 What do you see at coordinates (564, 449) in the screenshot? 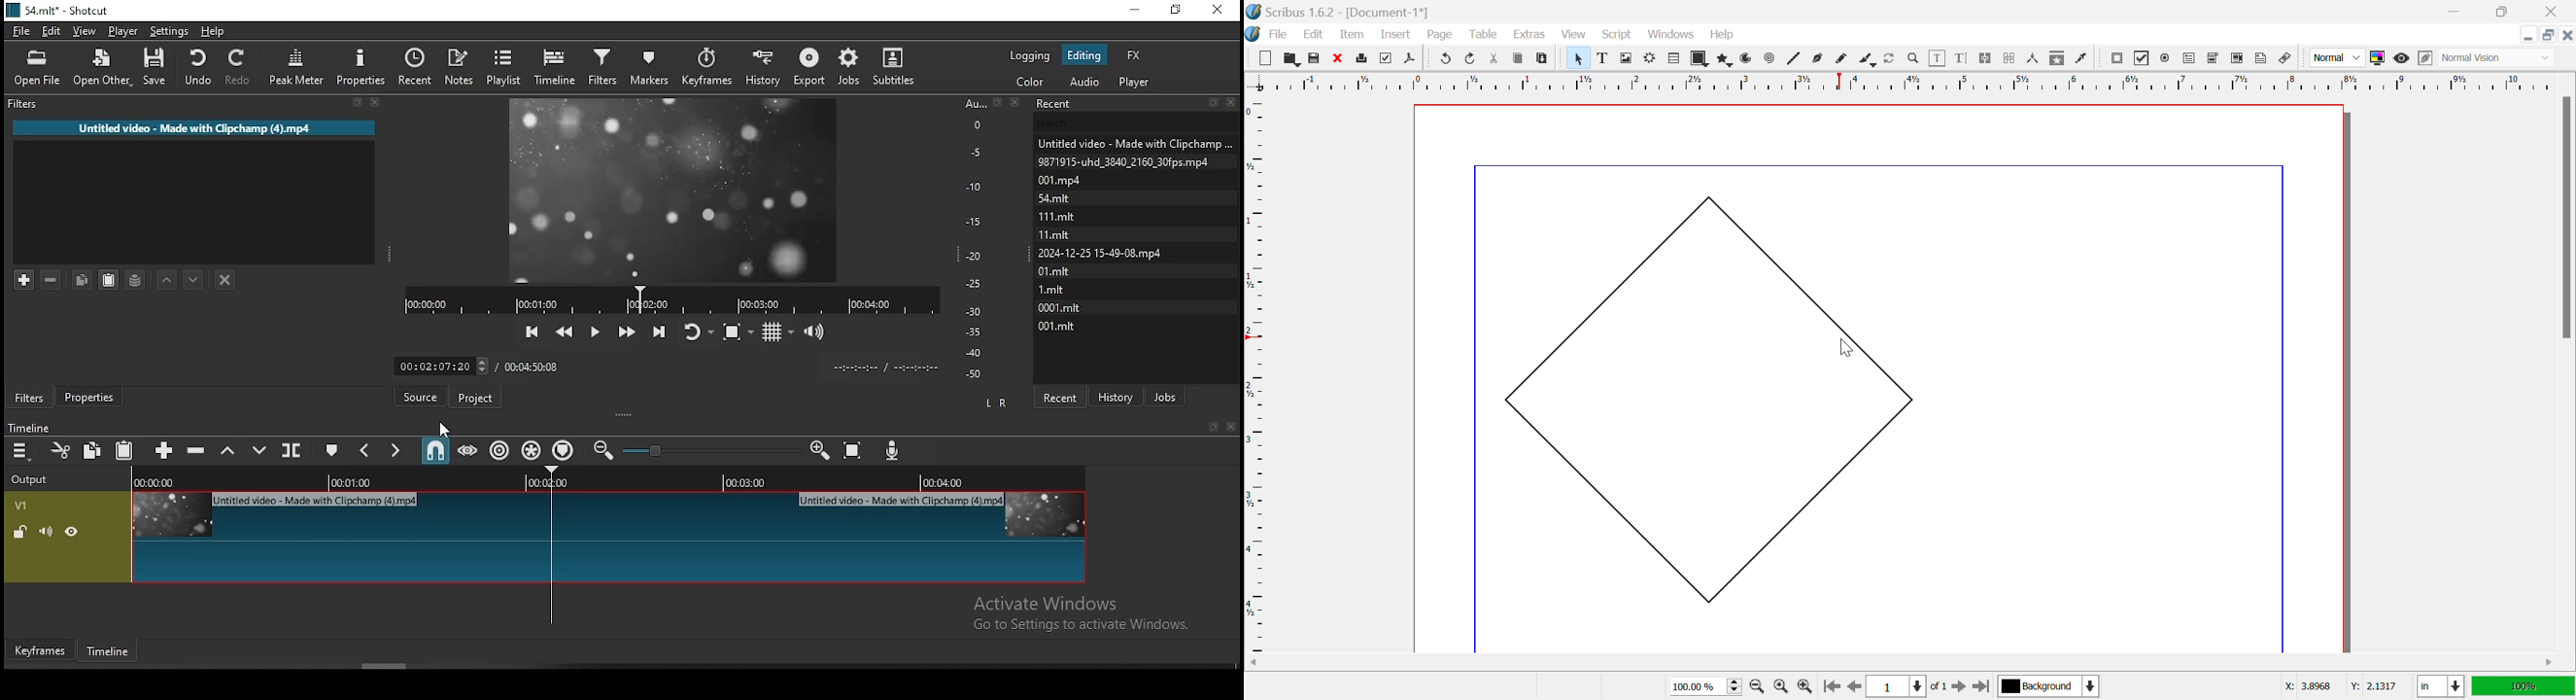
I see `ripple markers` at bounding box center [564, 449].